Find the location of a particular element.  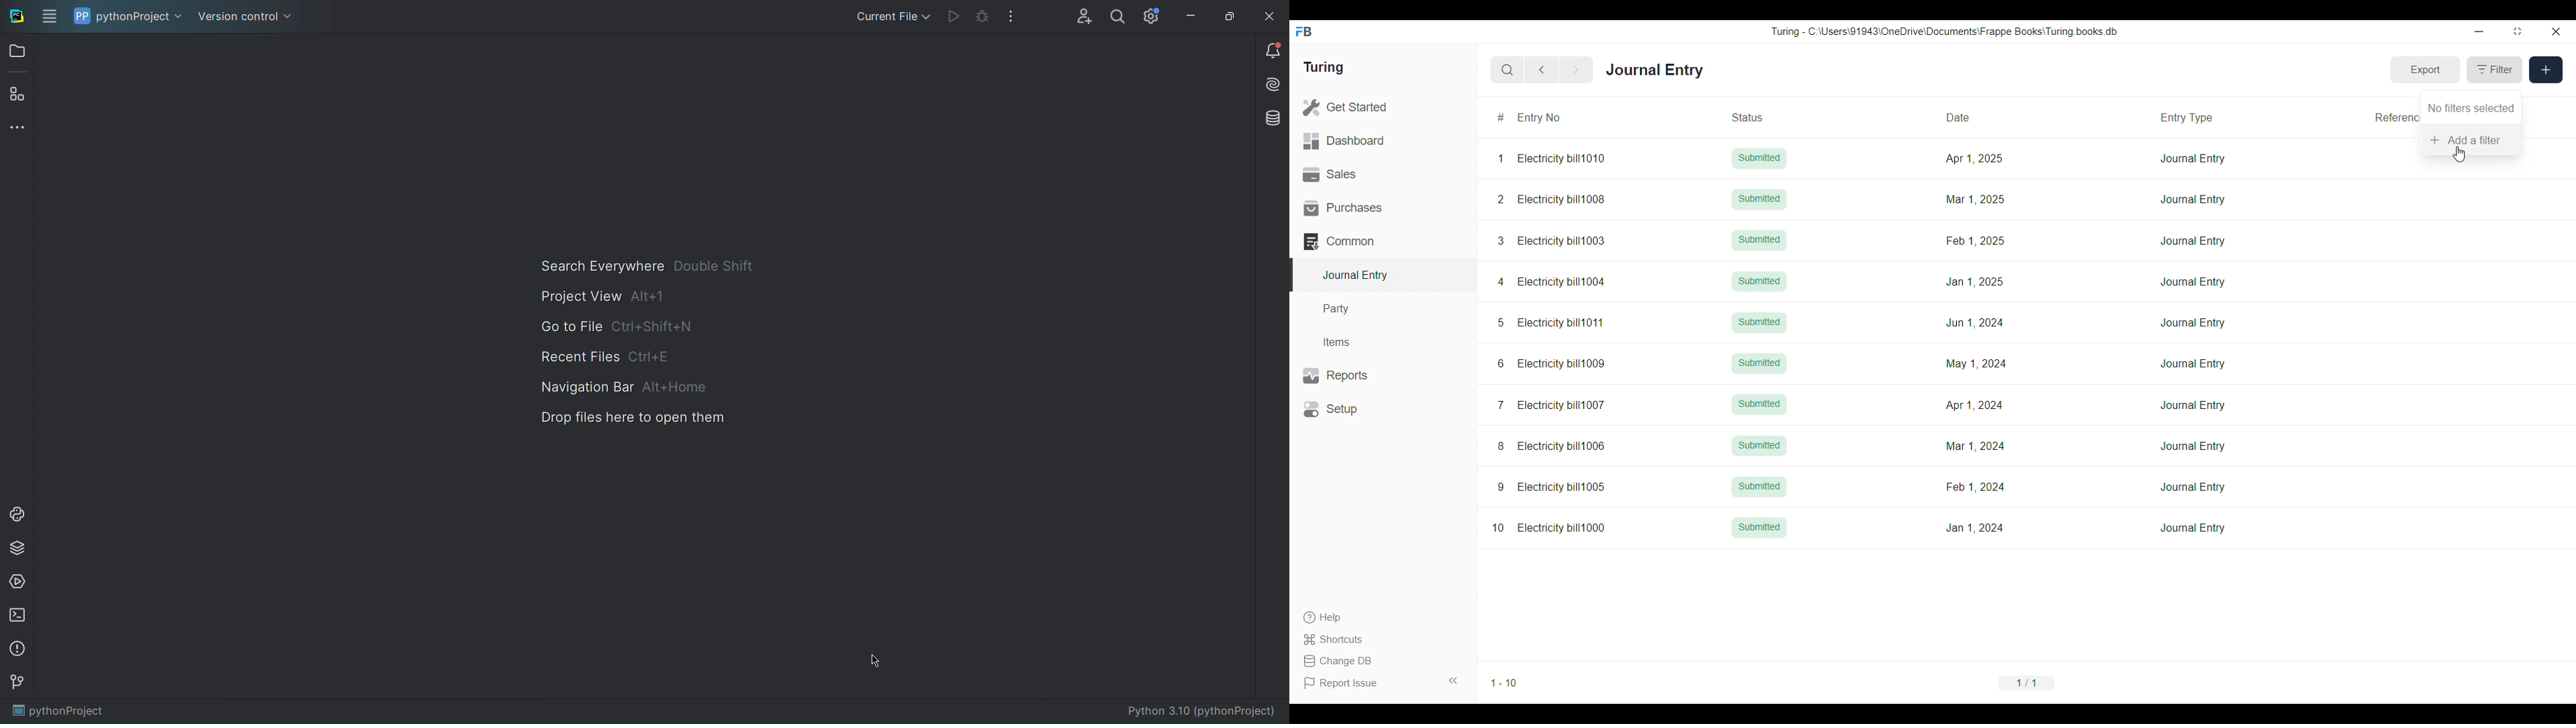

Recent Files is located at coordinates (606, 355).